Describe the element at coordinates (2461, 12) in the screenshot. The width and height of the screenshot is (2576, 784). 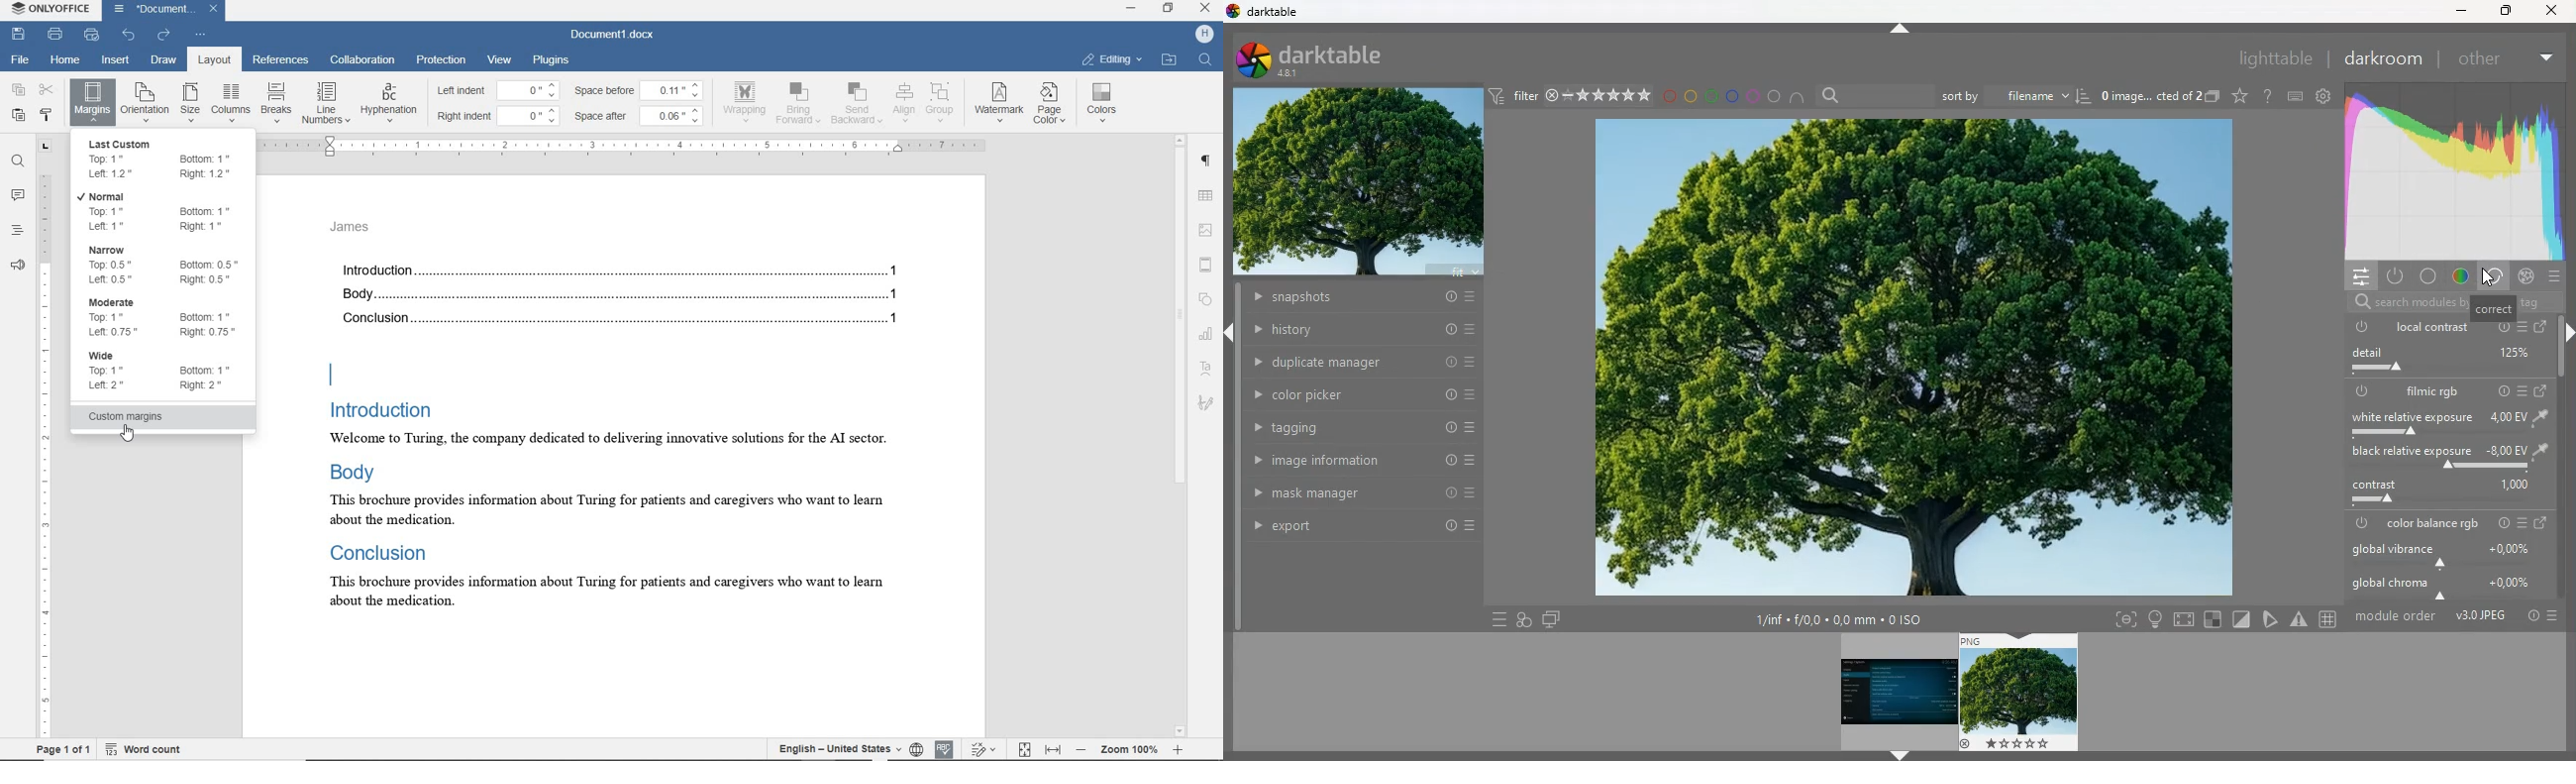
I see `minimize` at that location.